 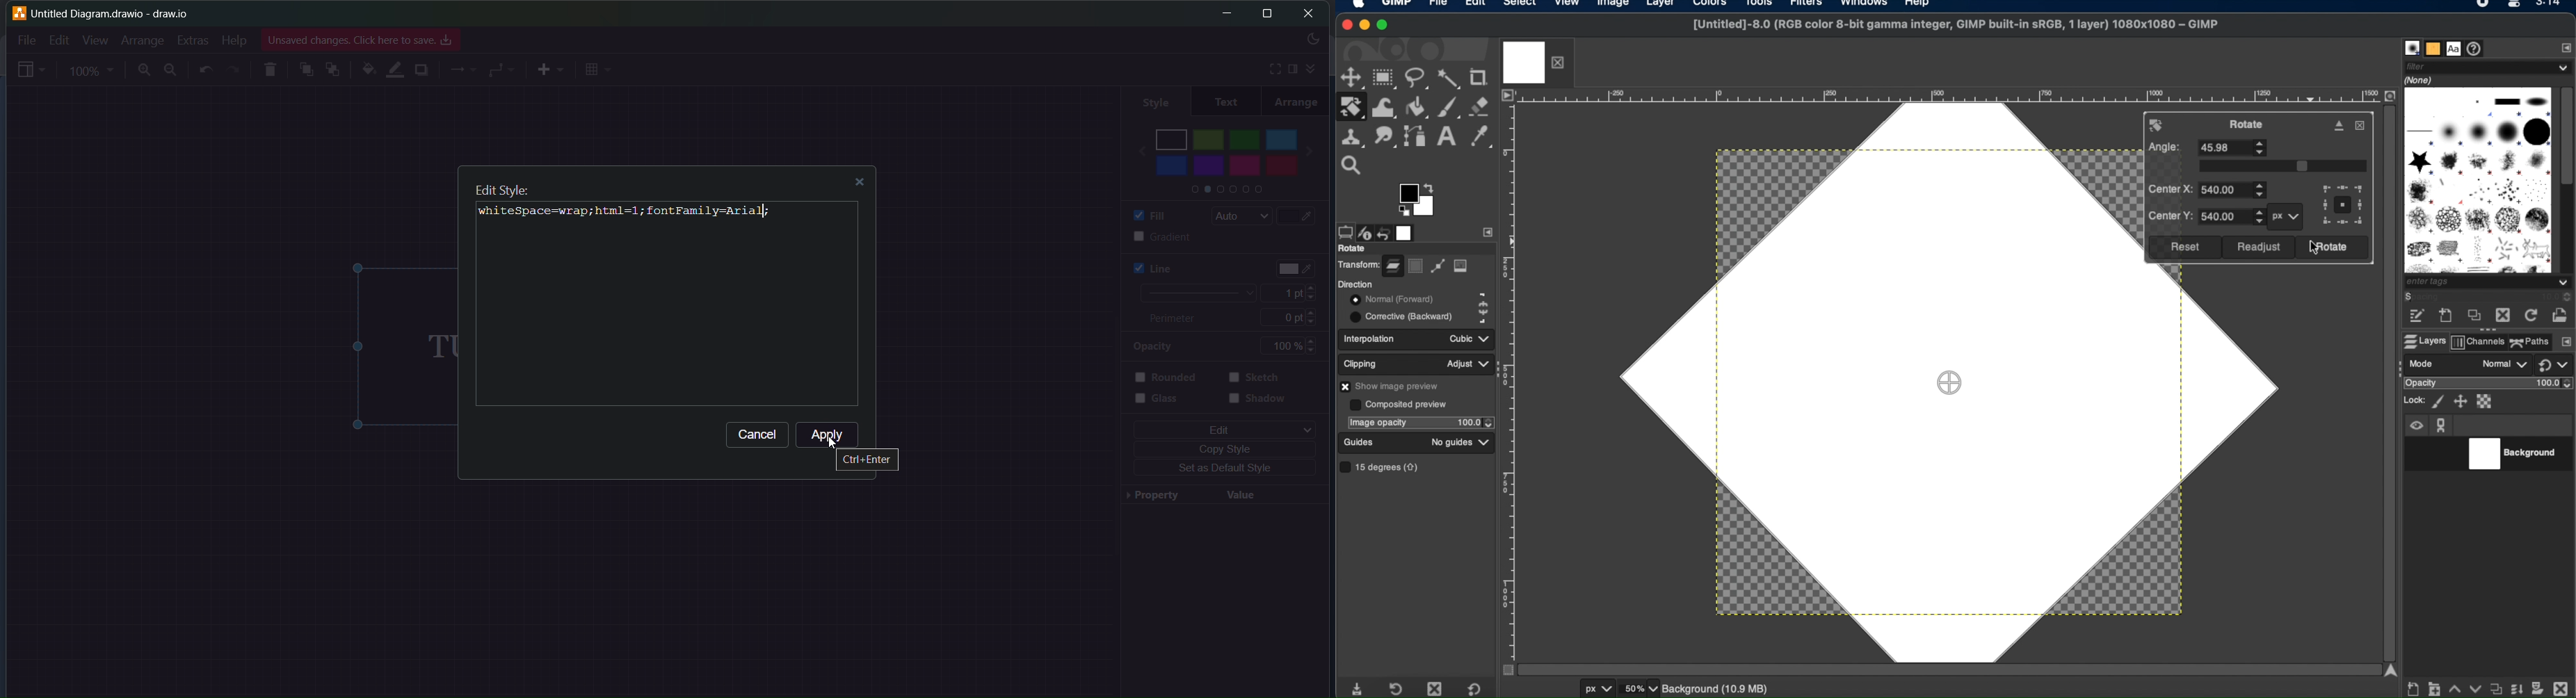 I want to click on Edit Style:, so click(x=501, y=188).